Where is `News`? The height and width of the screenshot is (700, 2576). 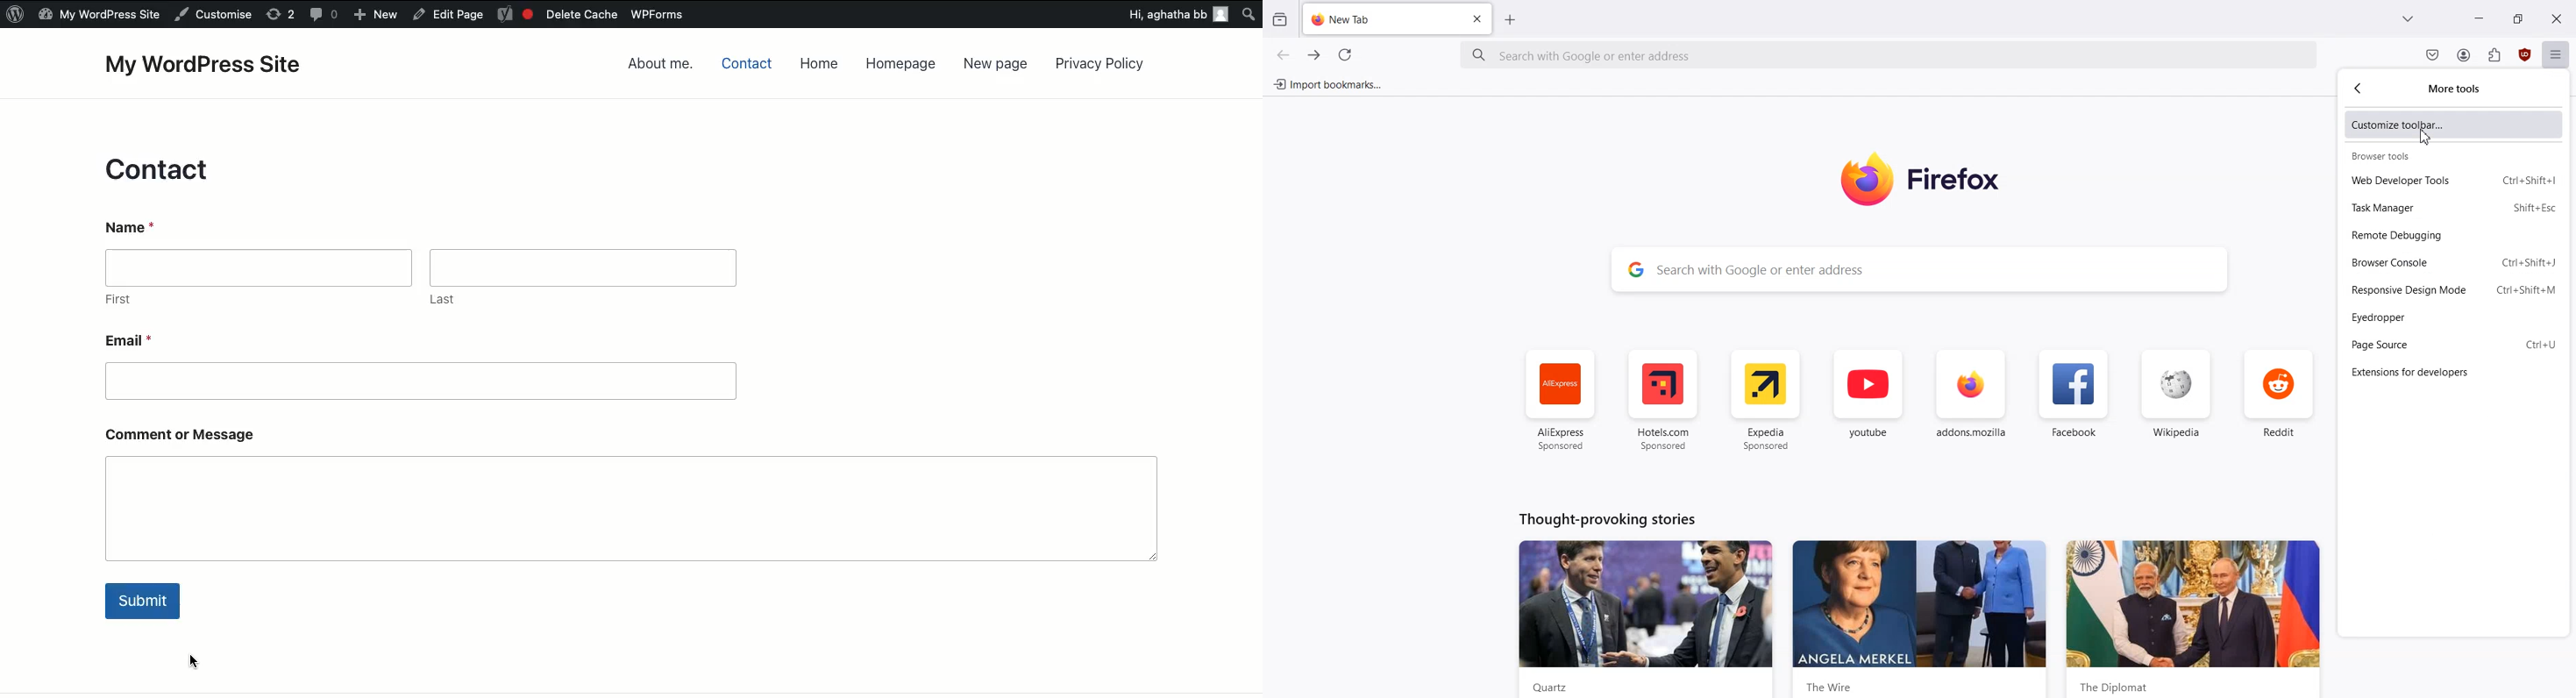
News is located at coordinates (2194, 618).